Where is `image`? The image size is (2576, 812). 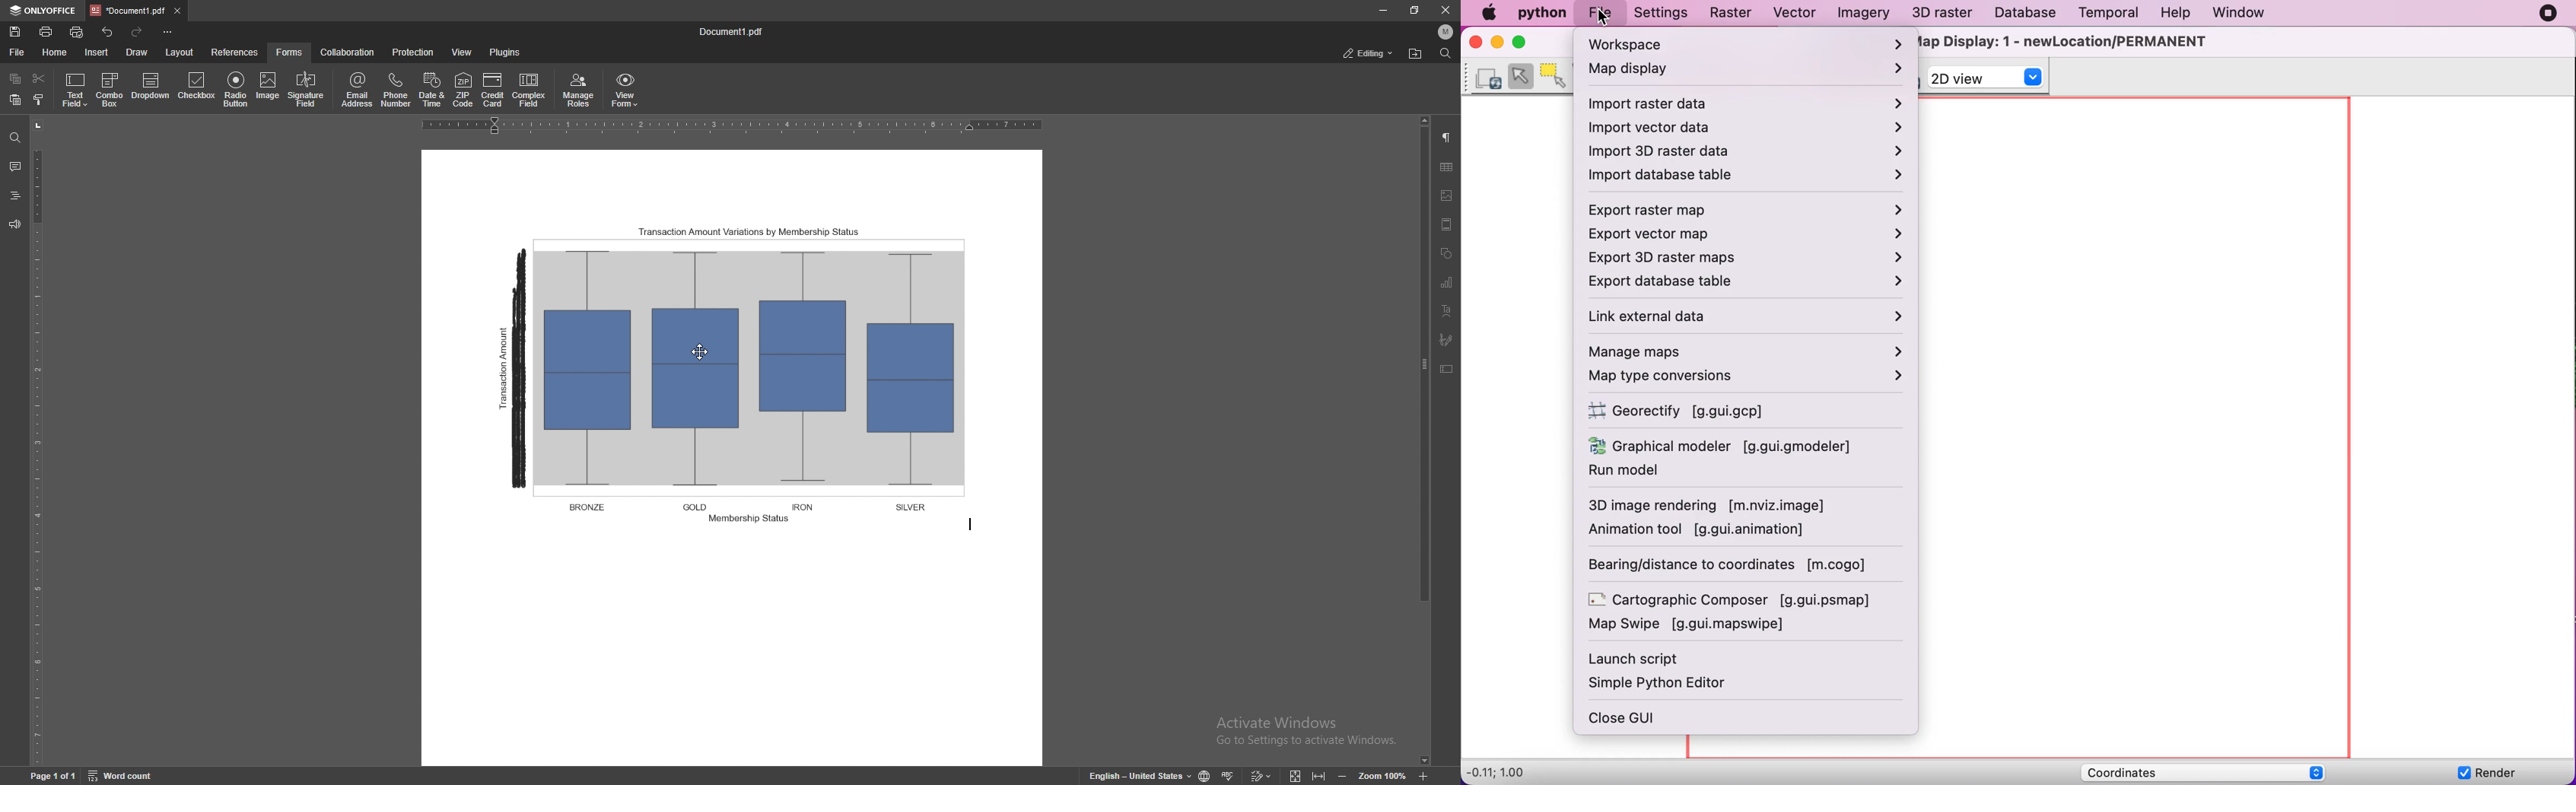 image is located at coordinates (1448, 195).